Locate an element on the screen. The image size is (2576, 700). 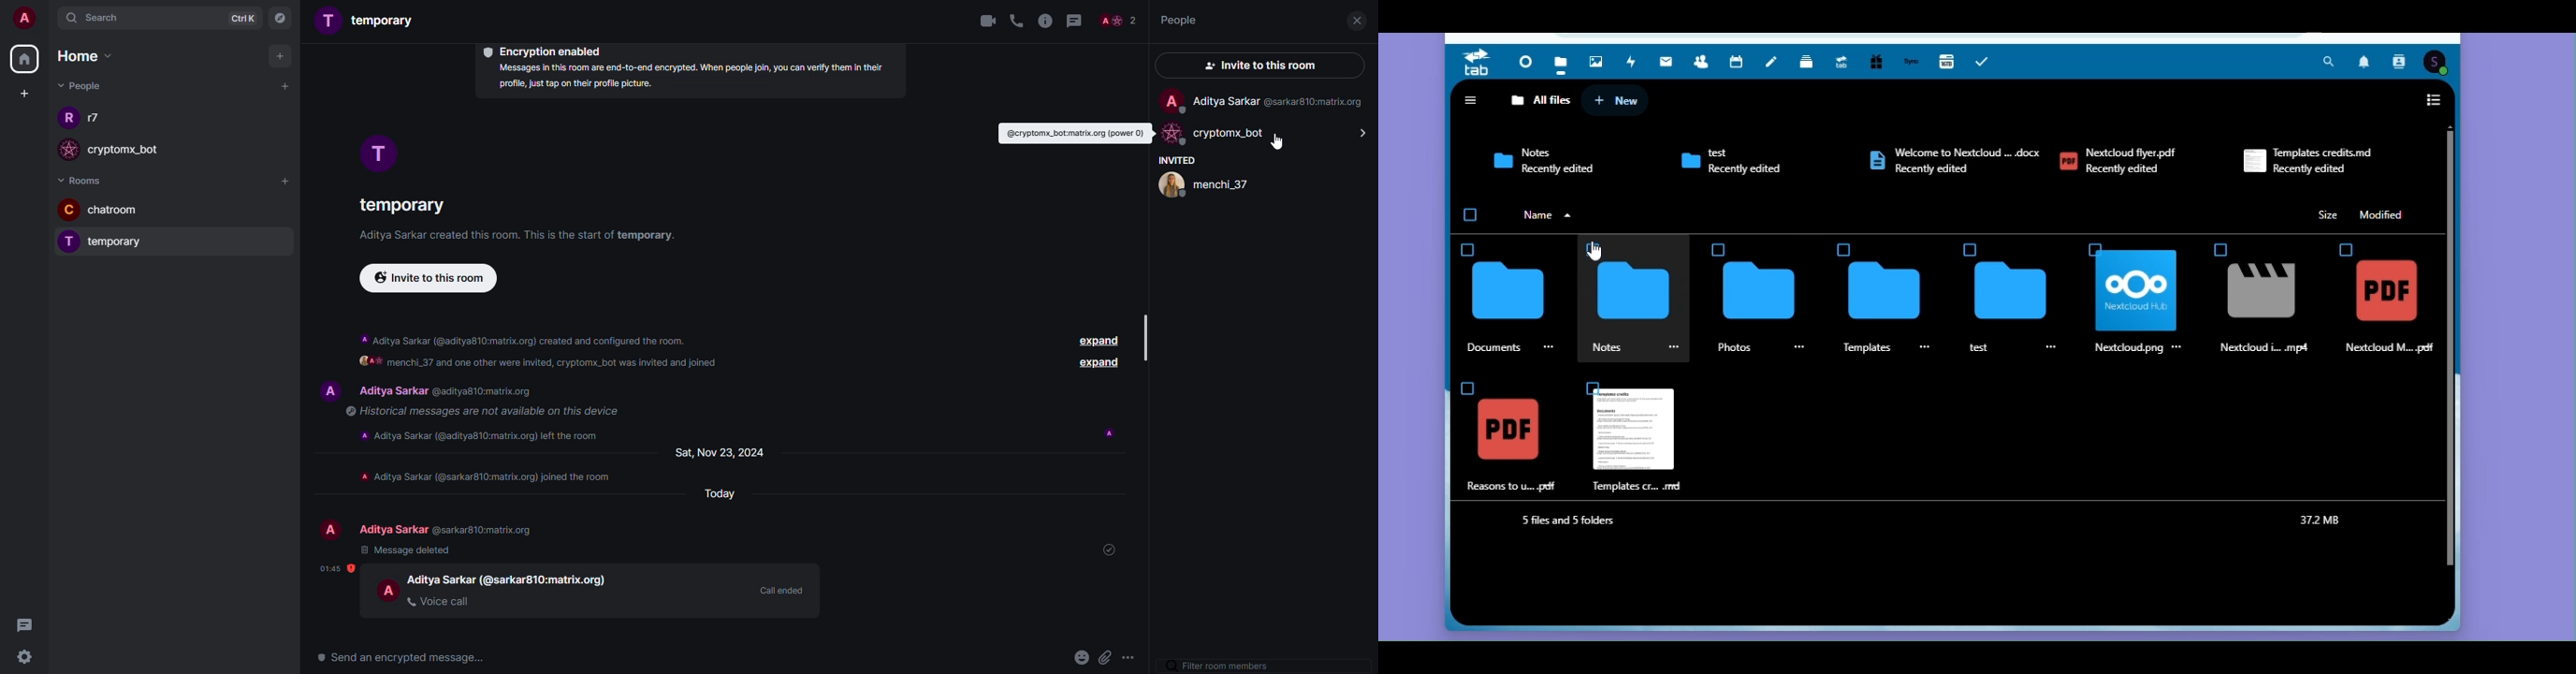
Photos is located at coordinates (1735, 347).